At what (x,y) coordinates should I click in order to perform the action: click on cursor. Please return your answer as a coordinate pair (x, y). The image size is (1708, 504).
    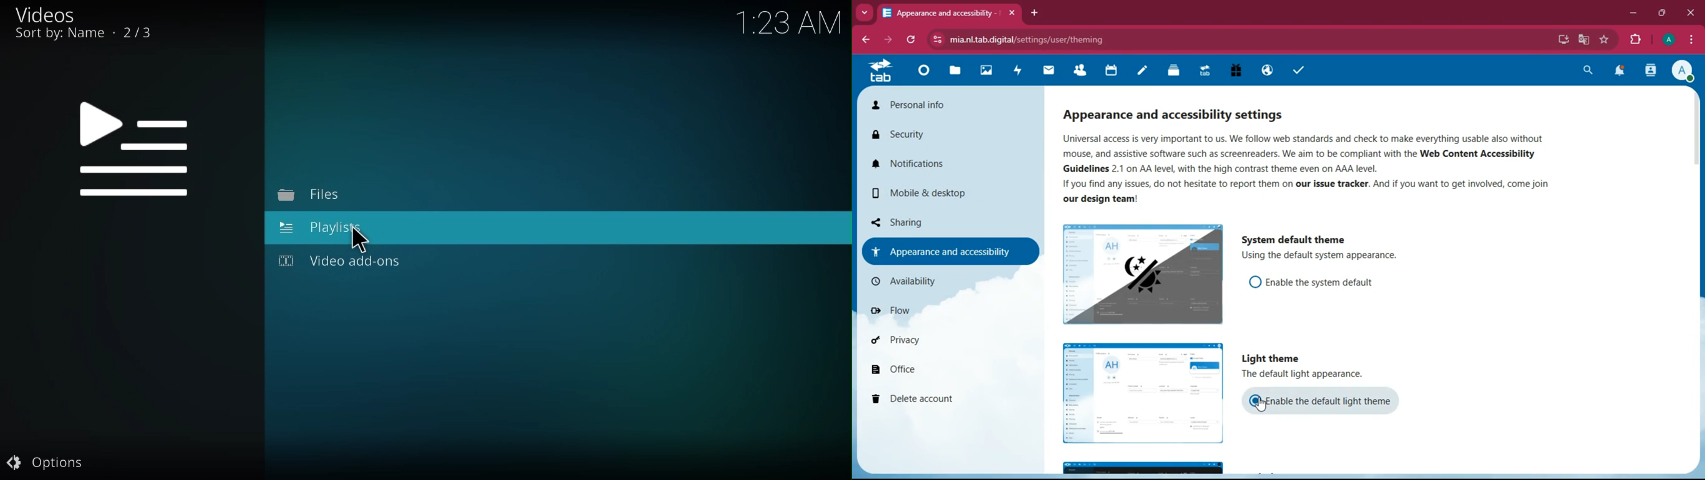
    Looking at the image, I should click on (358, 240).